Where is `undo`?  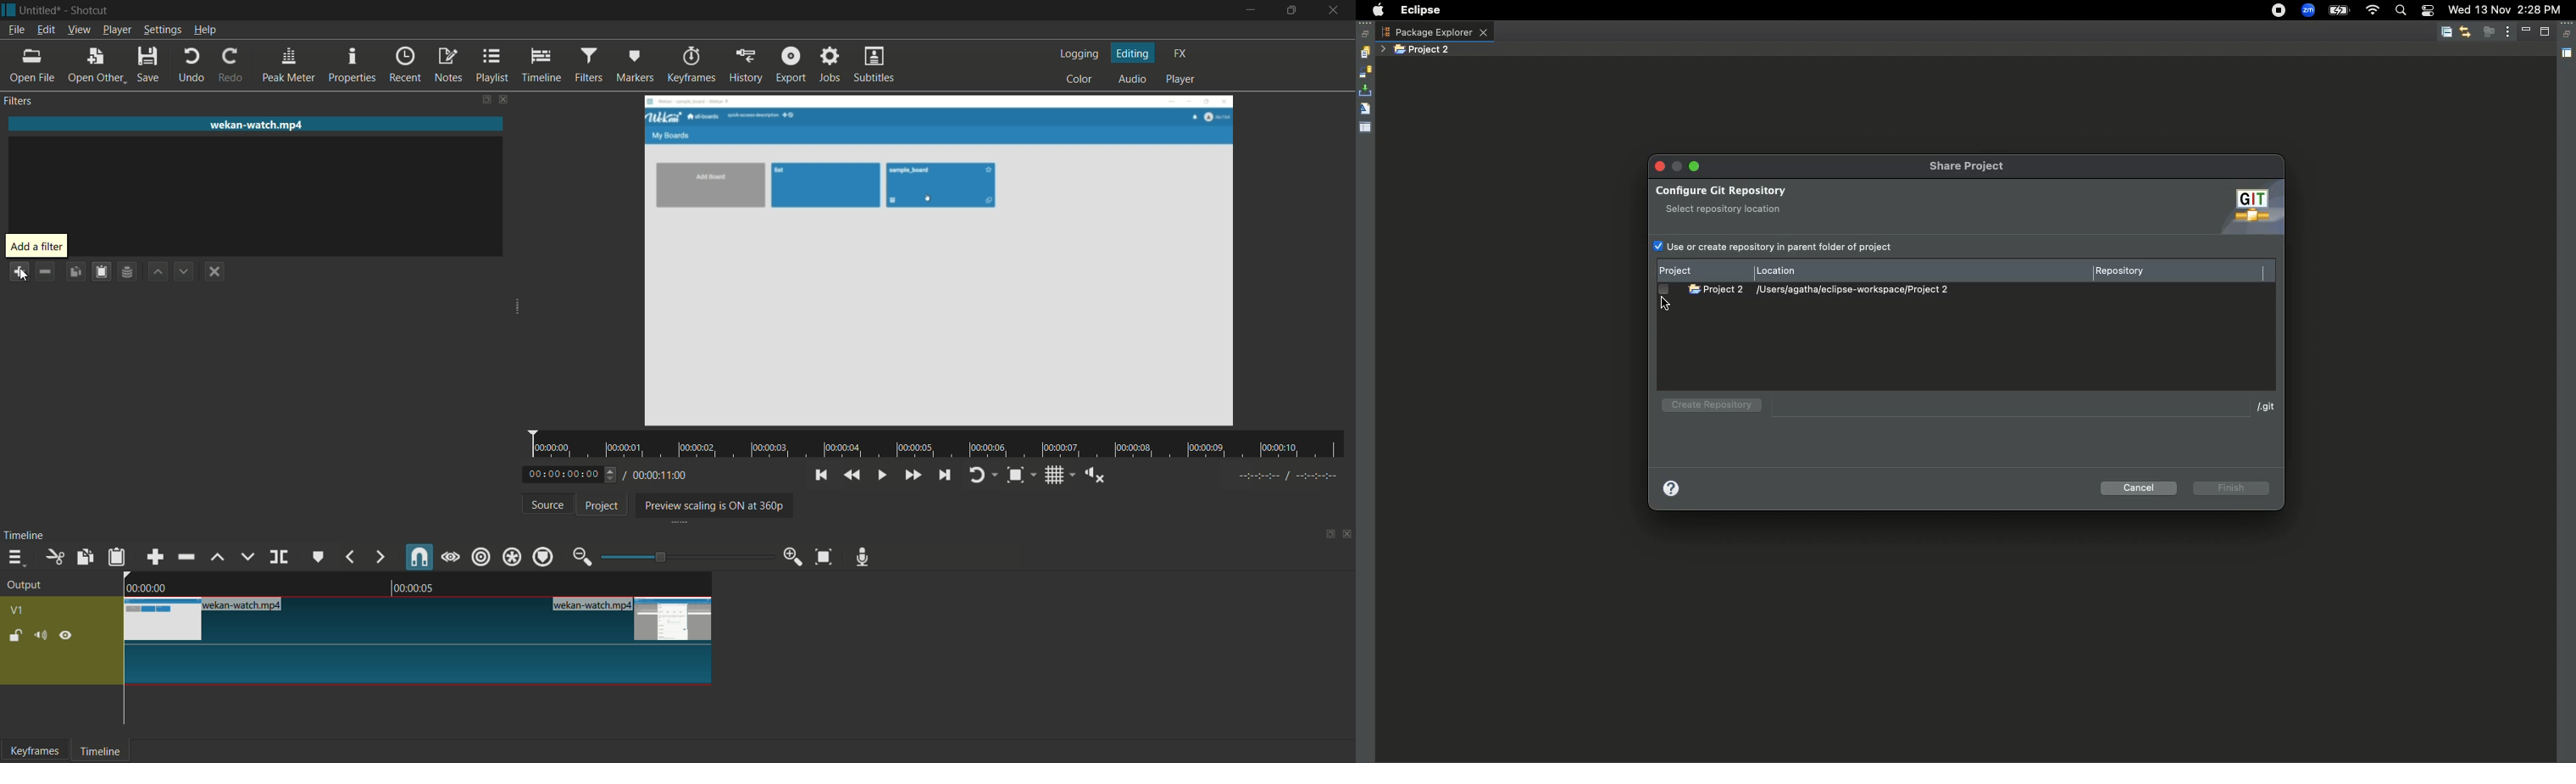
undo is located at coordinates (192, 65).